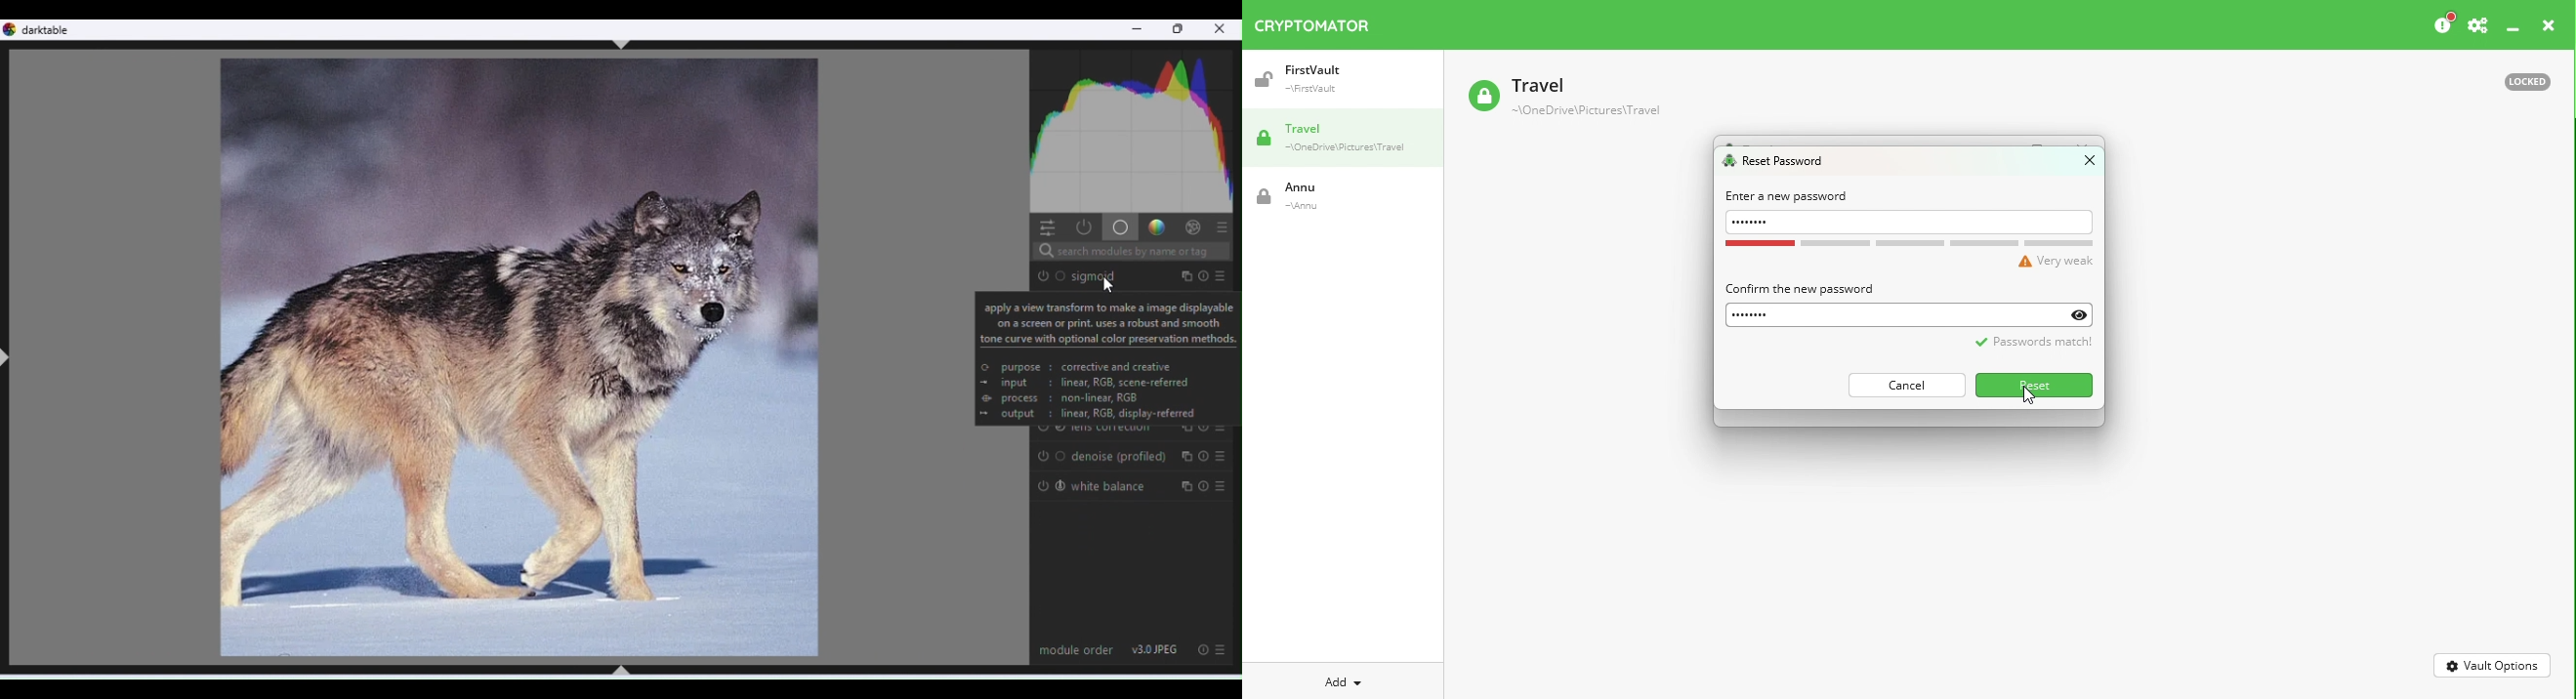 The width and height of the screenshot is (2576, 700). I want to click on purpose : corrective and creative, so click(1087, 368).